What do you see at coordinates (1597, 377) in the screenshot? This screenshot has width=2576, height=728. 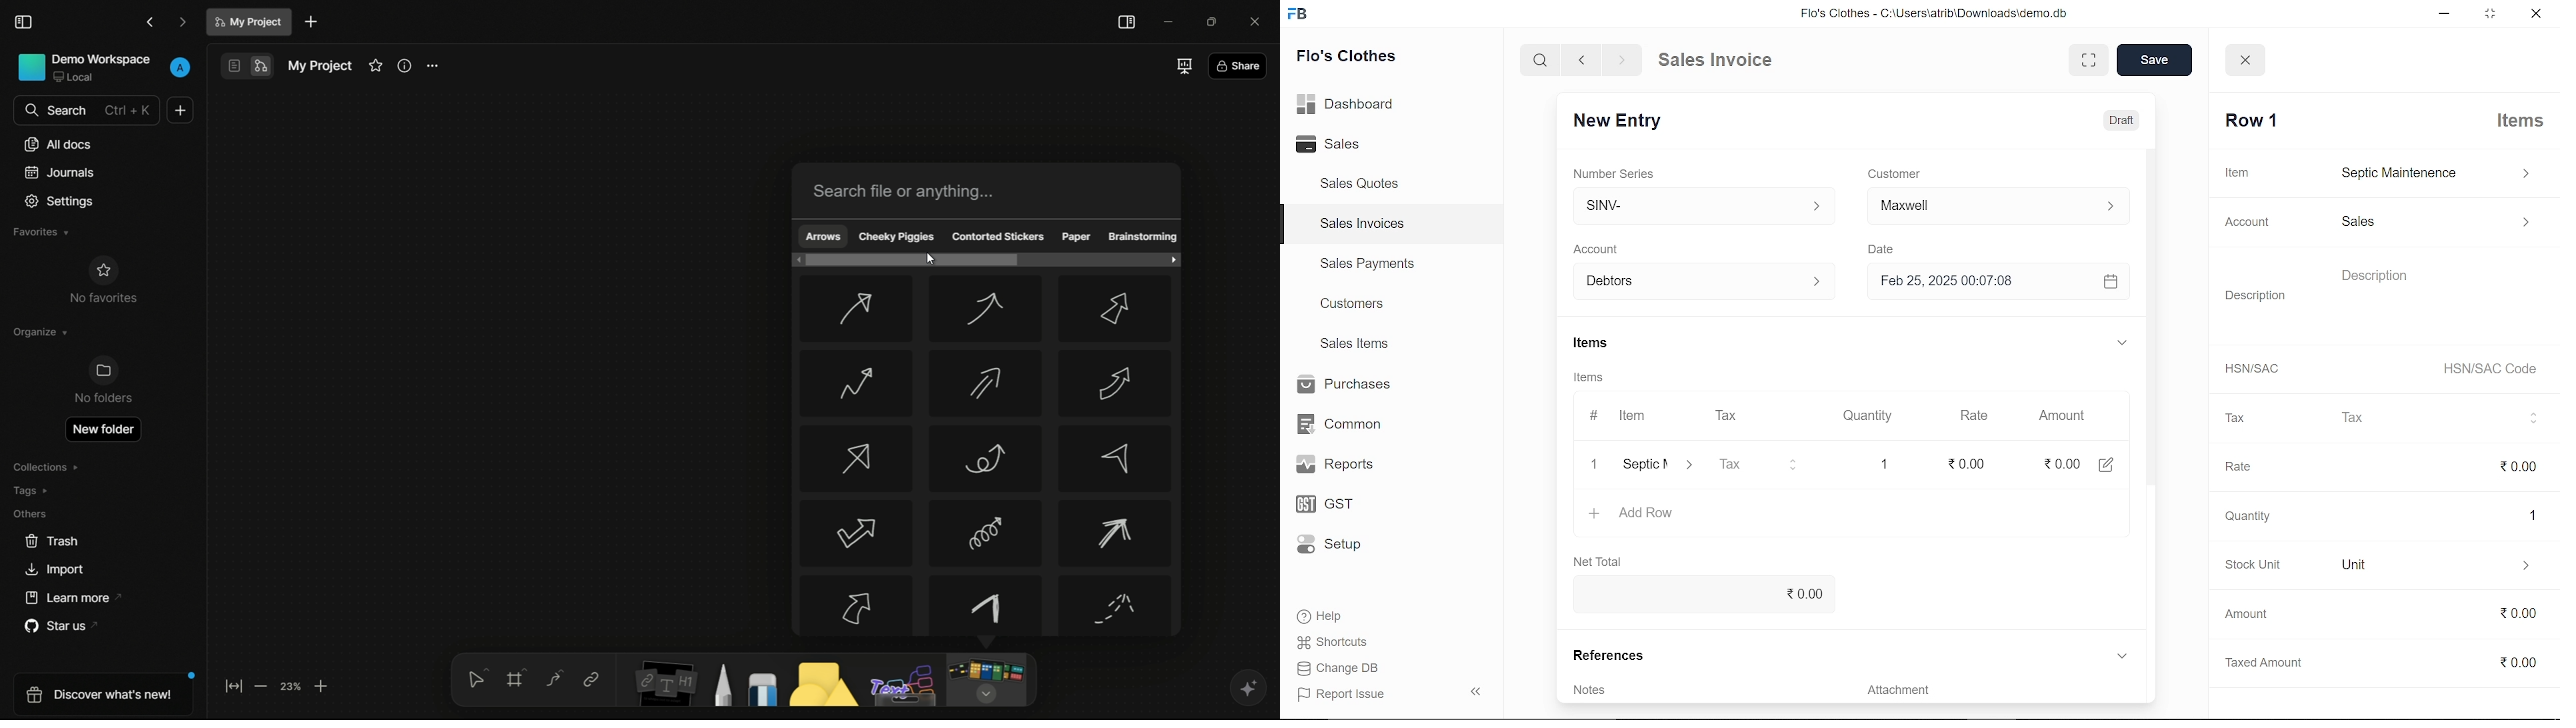 I see `Items` at bounding box center [1597, 377].